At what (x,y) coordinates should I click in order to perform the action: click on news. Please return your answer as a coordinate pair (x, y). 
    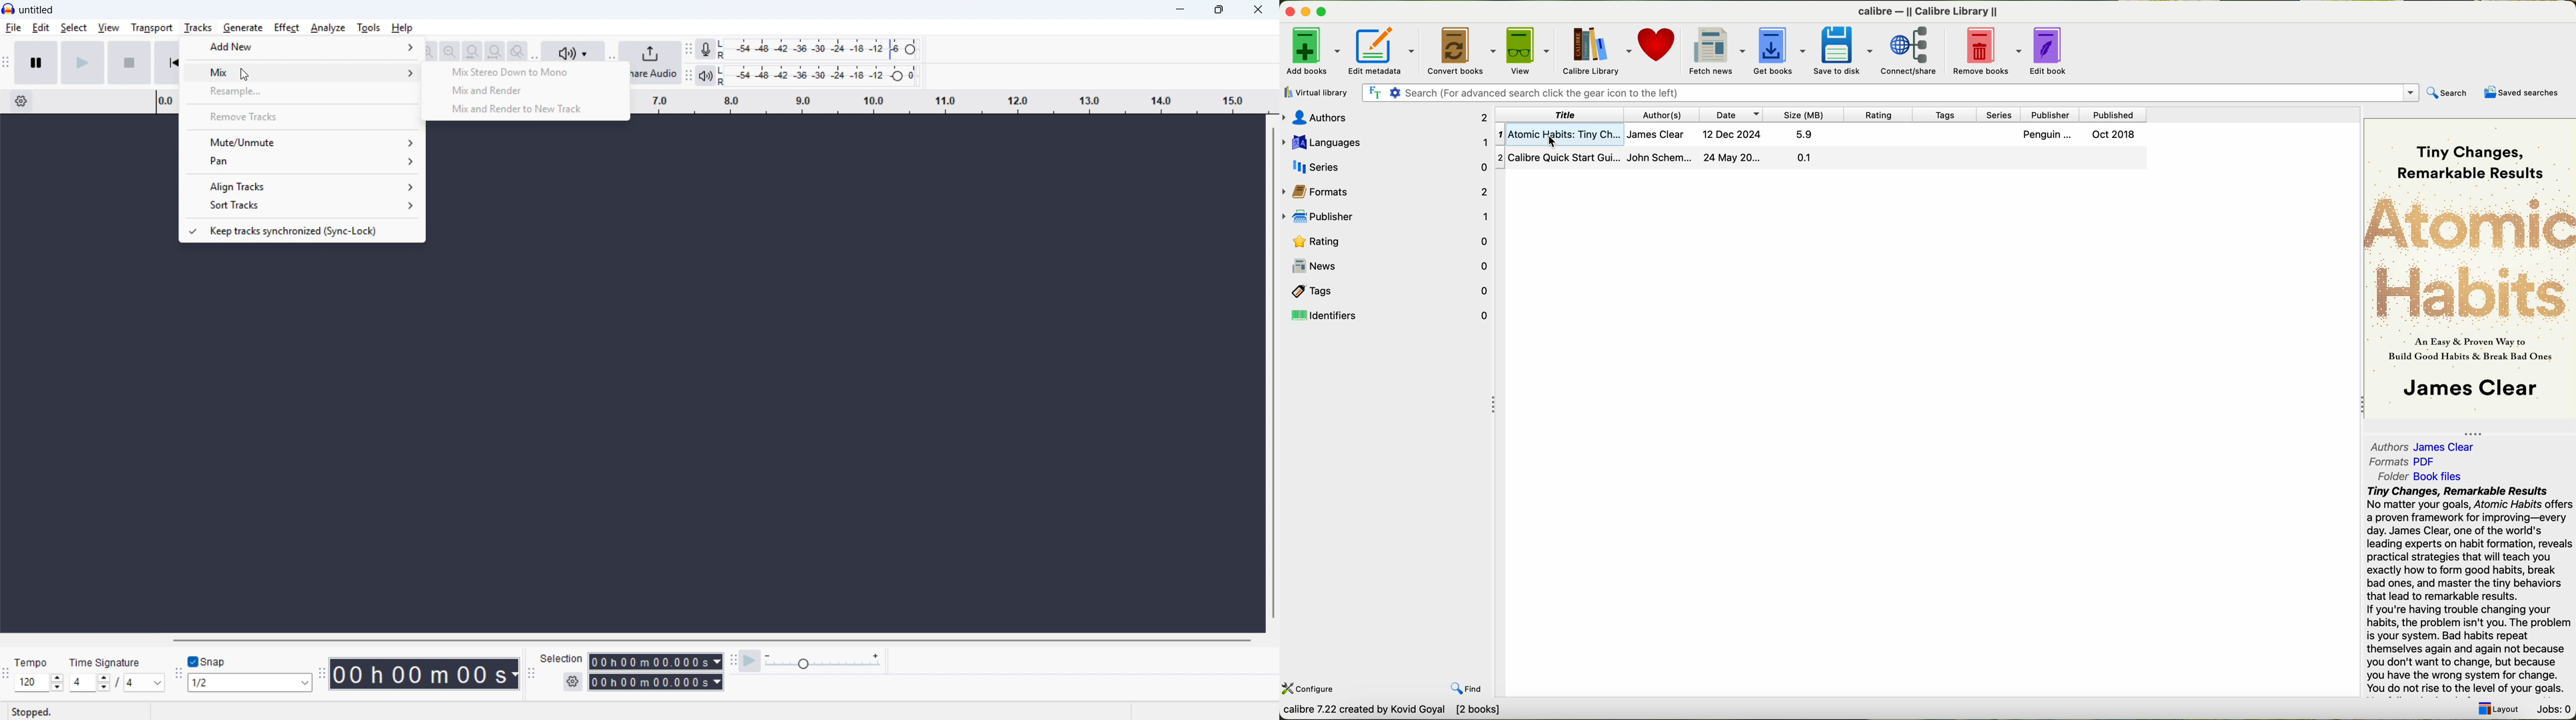
    Looking at the image, I should click on (1388, 263).